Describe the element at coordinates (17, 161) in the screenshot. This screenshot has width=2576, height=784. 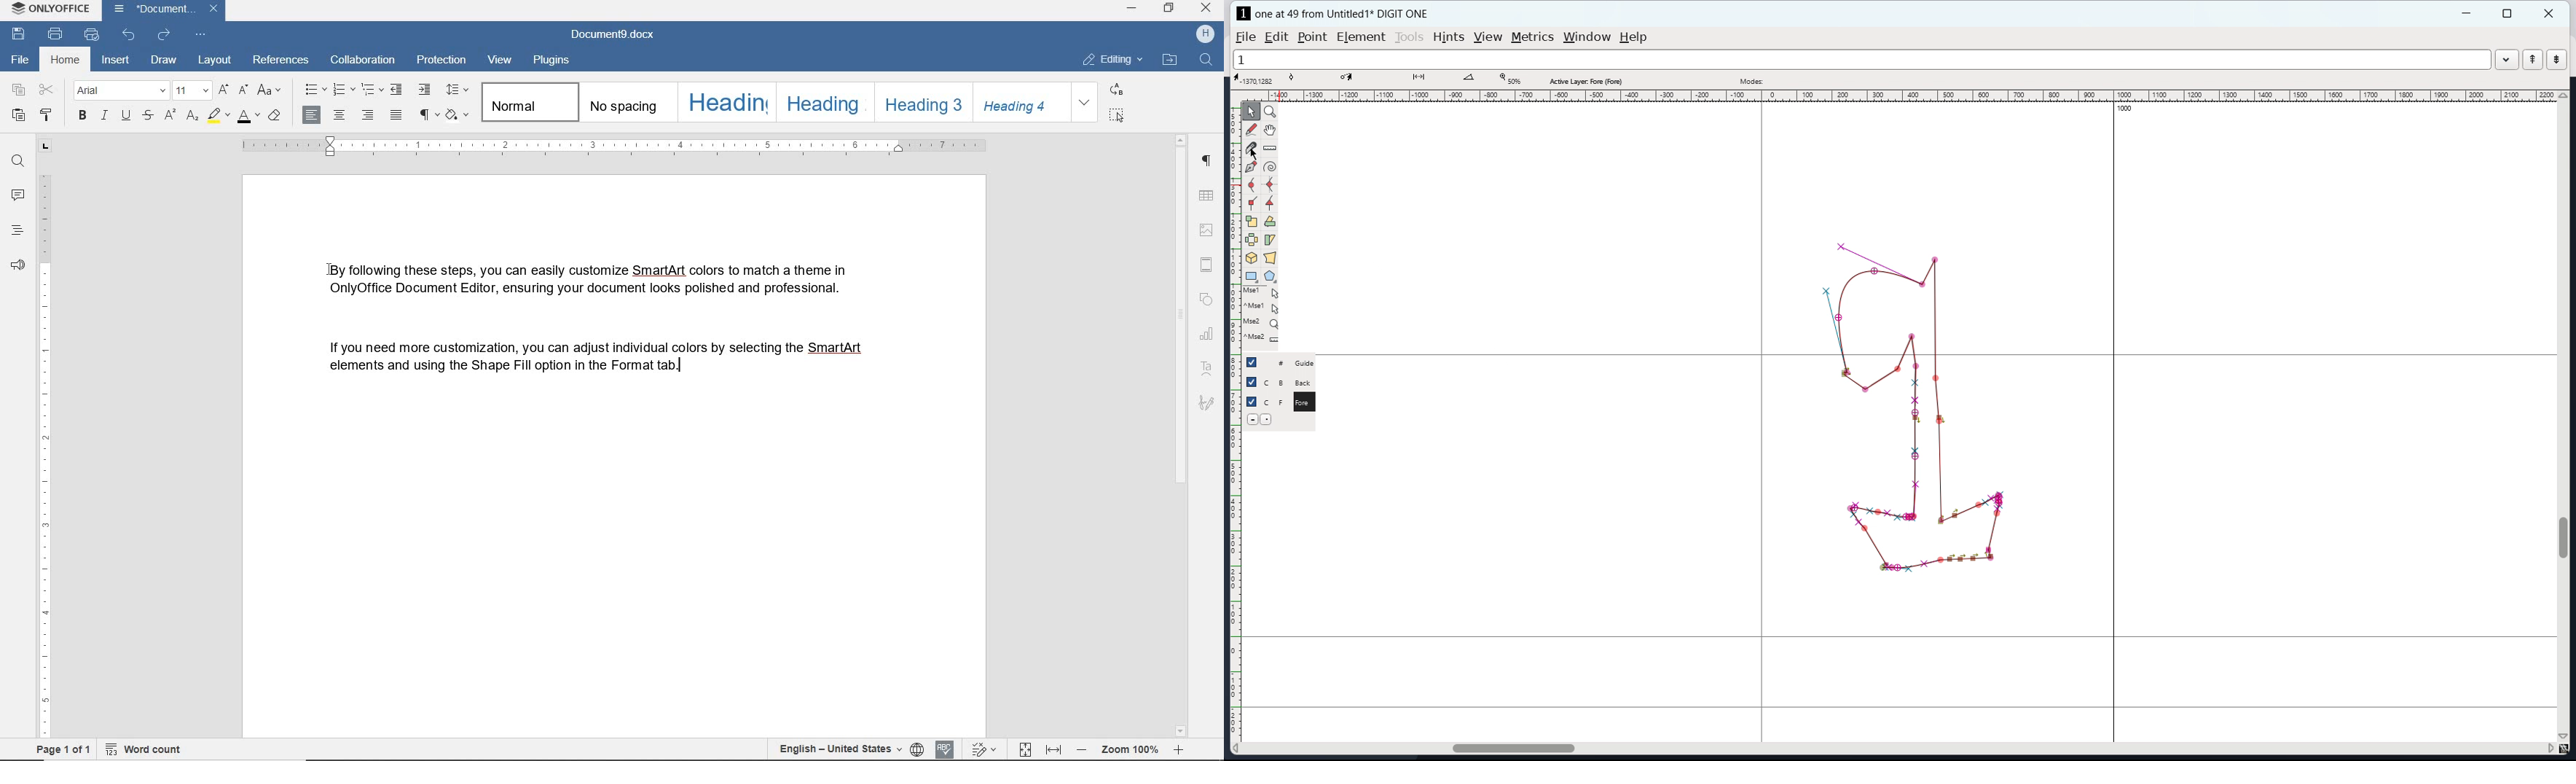
I see `find` at that location.